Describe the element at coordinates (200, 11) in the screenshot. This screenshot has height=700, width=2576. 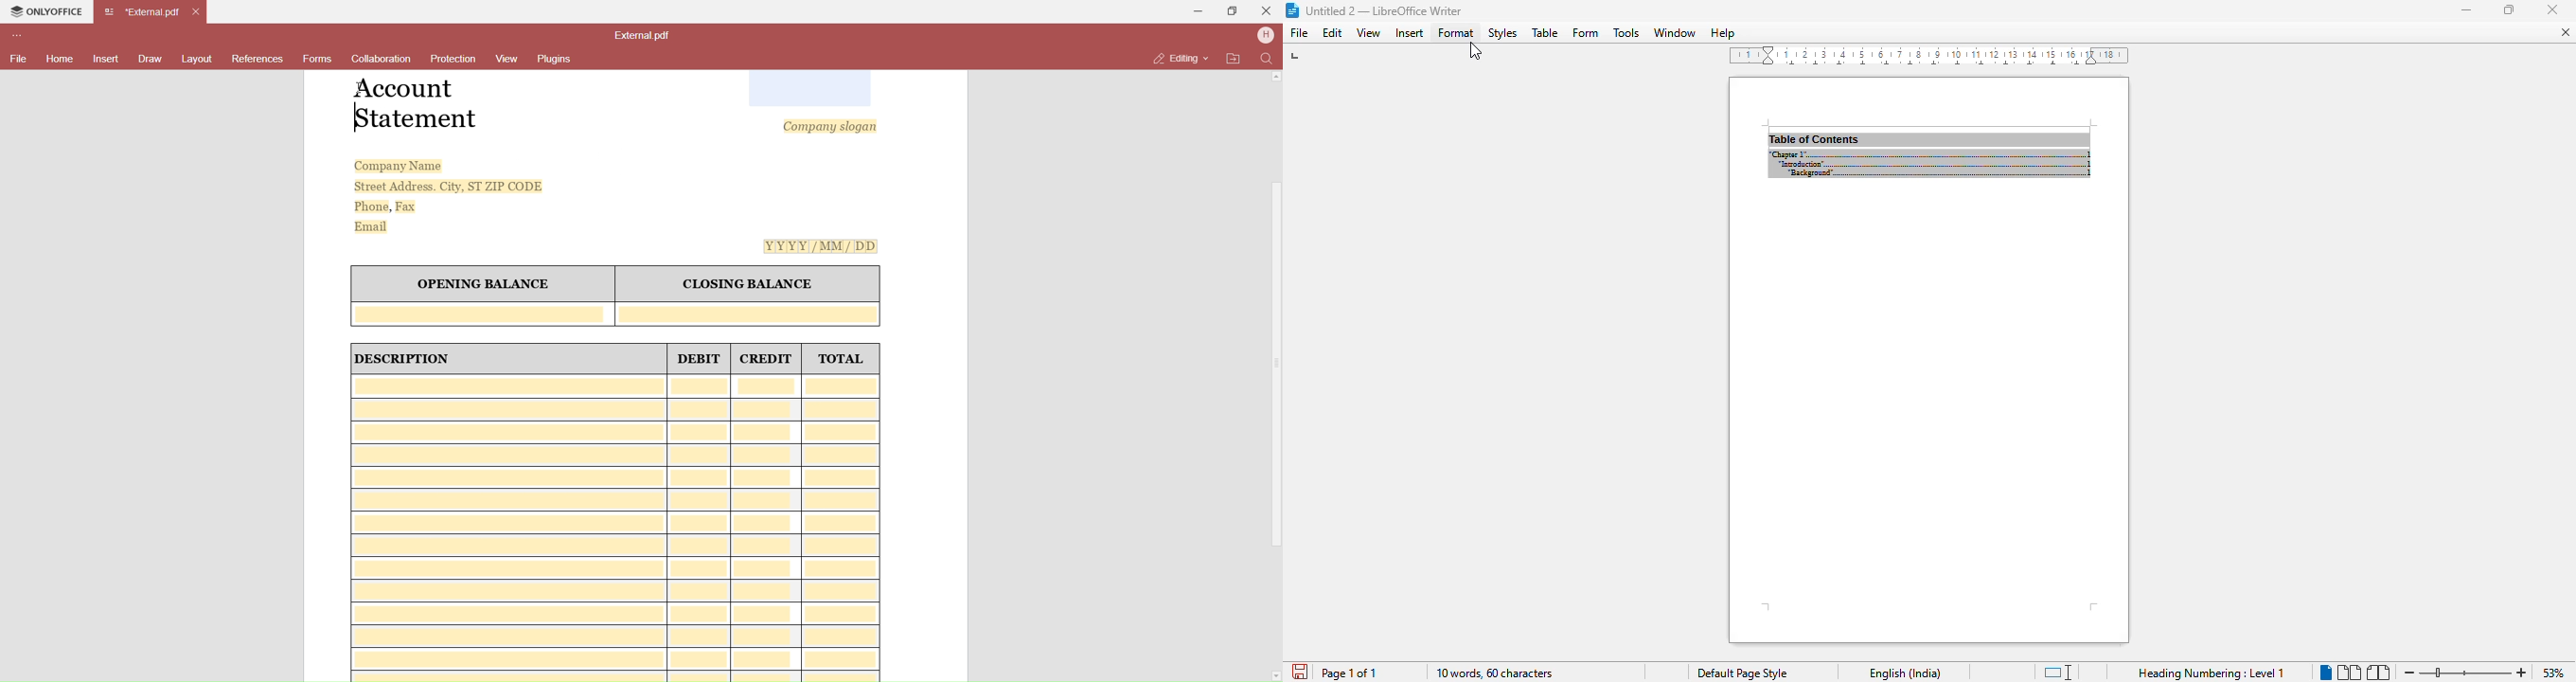
I see `Close Tab` at that location.